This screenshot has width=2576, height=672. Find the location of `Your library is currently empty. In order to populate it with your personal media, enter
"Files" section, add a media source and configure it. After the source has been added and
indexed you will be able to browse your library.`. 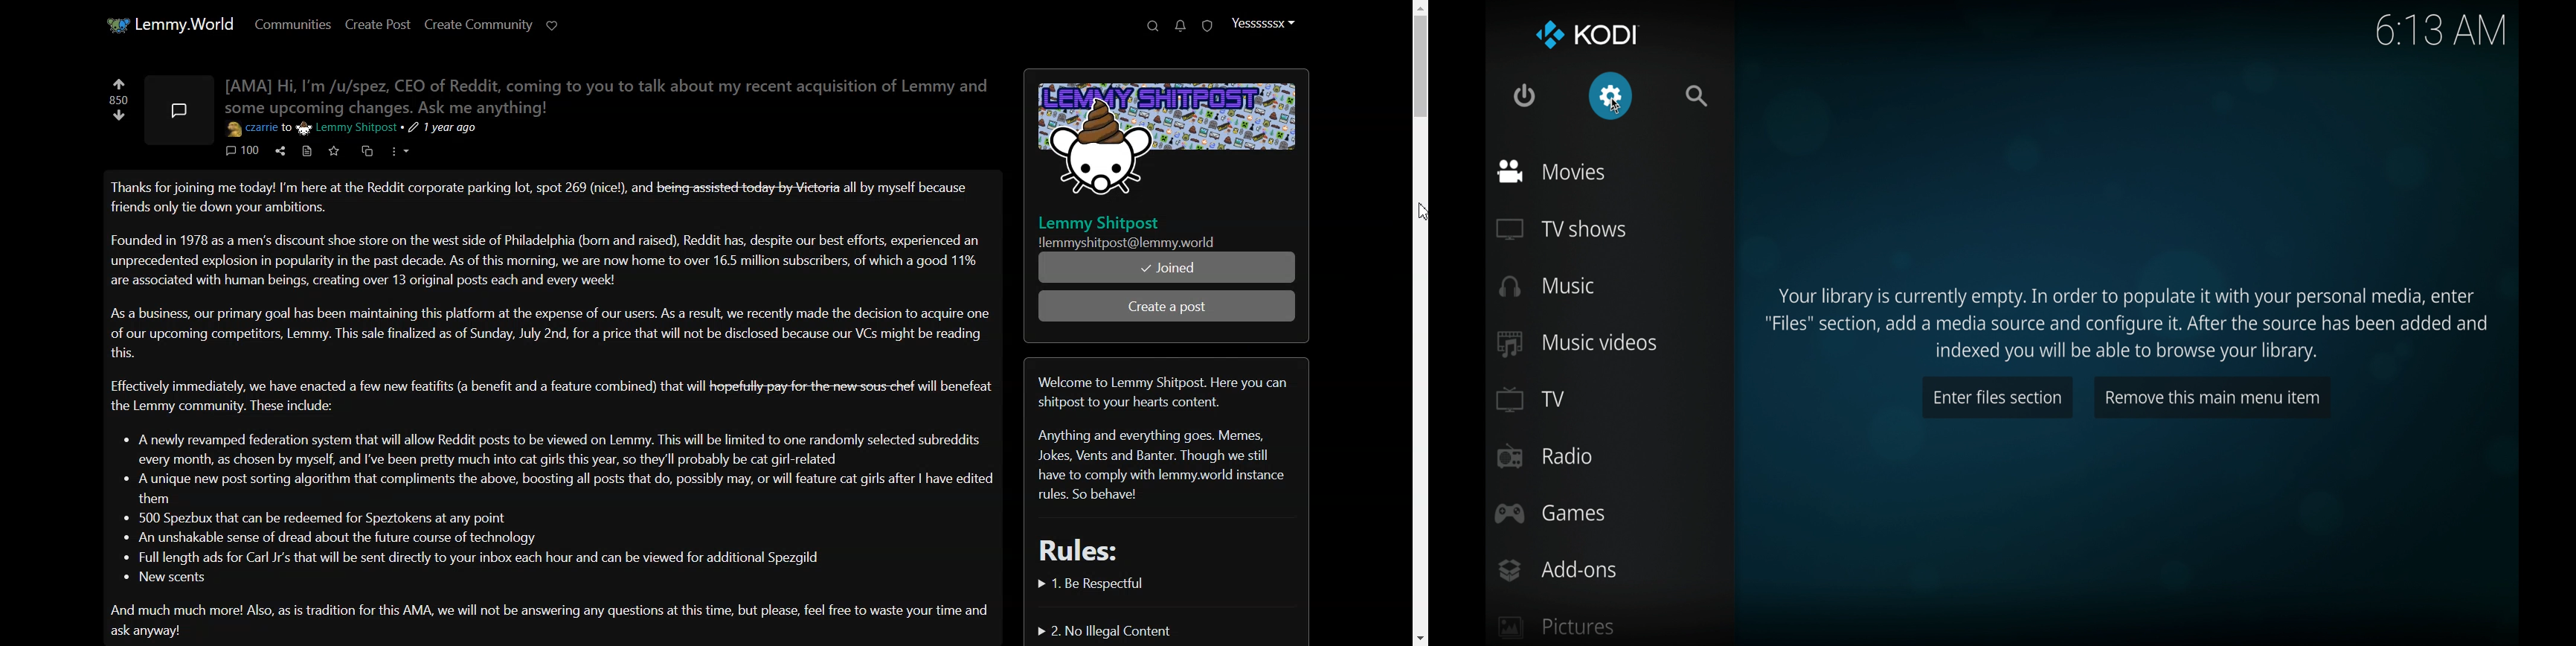

Your library is currently empty. In order to populate it with your personal media, enter
"Files" section, add a media source and configure it. After the source has been added and
indexed you will be able to browse your library. is located at coordinates (2128, 322).